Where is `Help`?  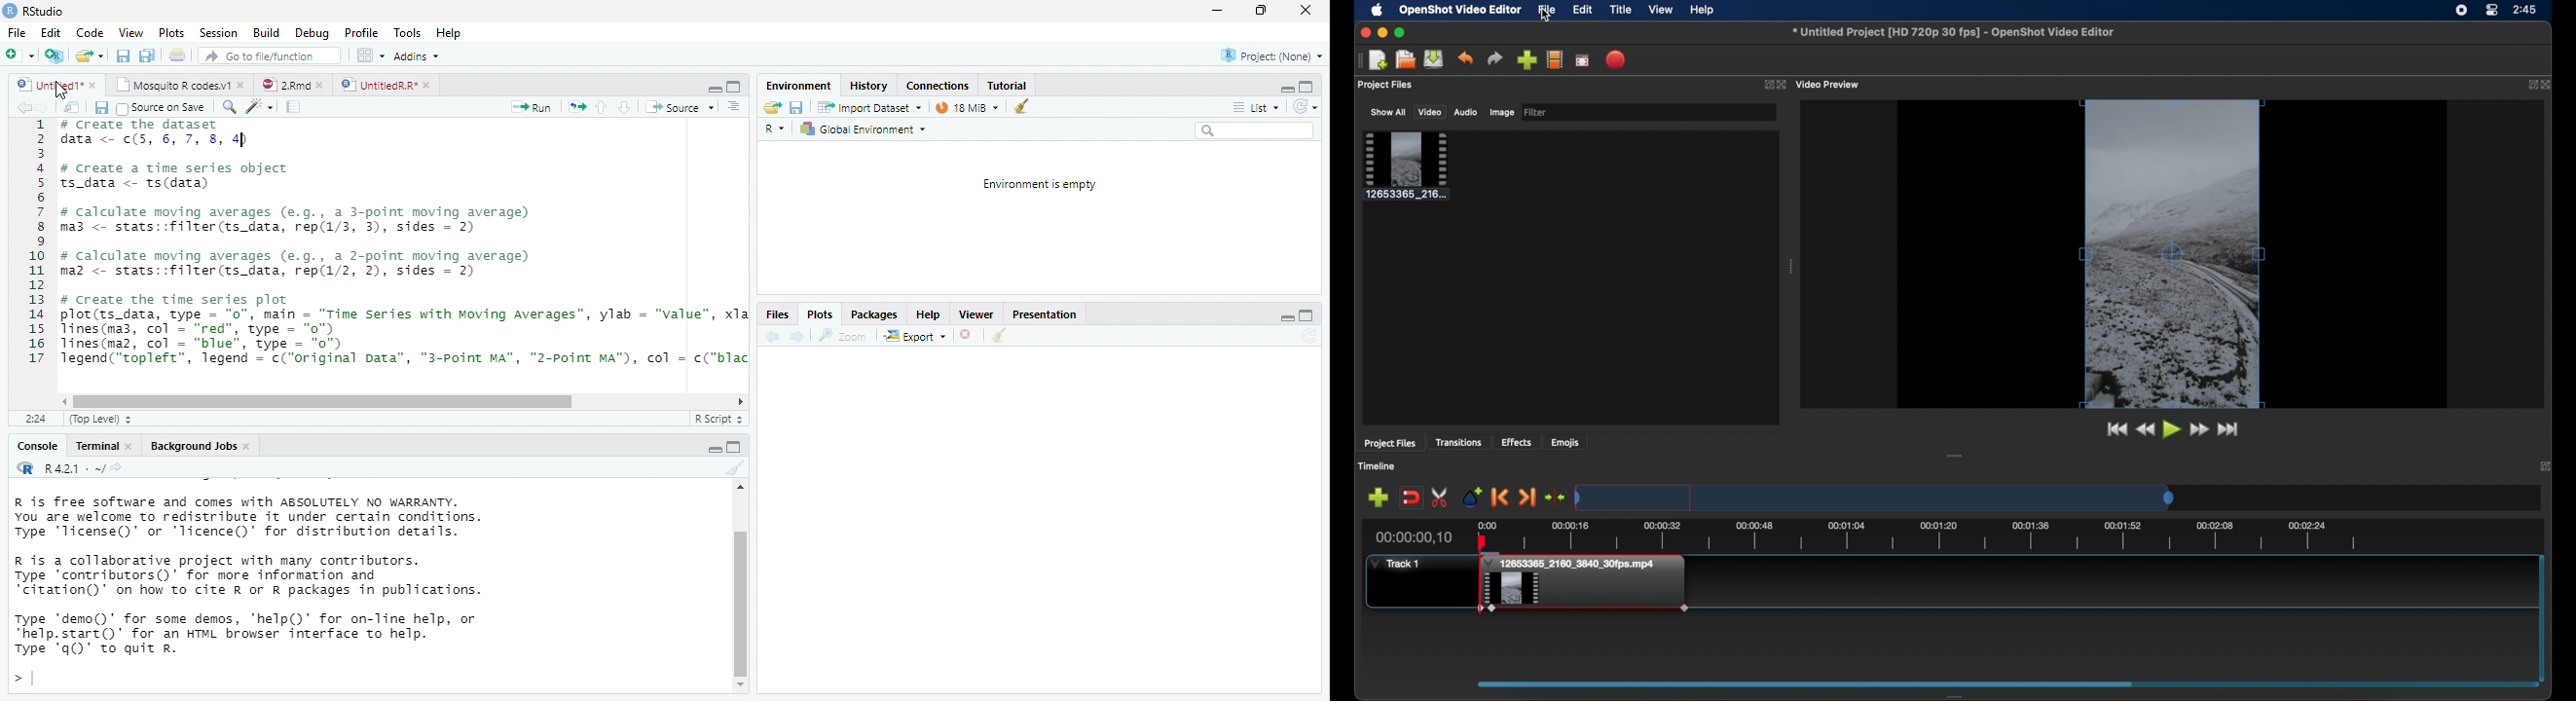
Help is located at coordinates (926, 314).